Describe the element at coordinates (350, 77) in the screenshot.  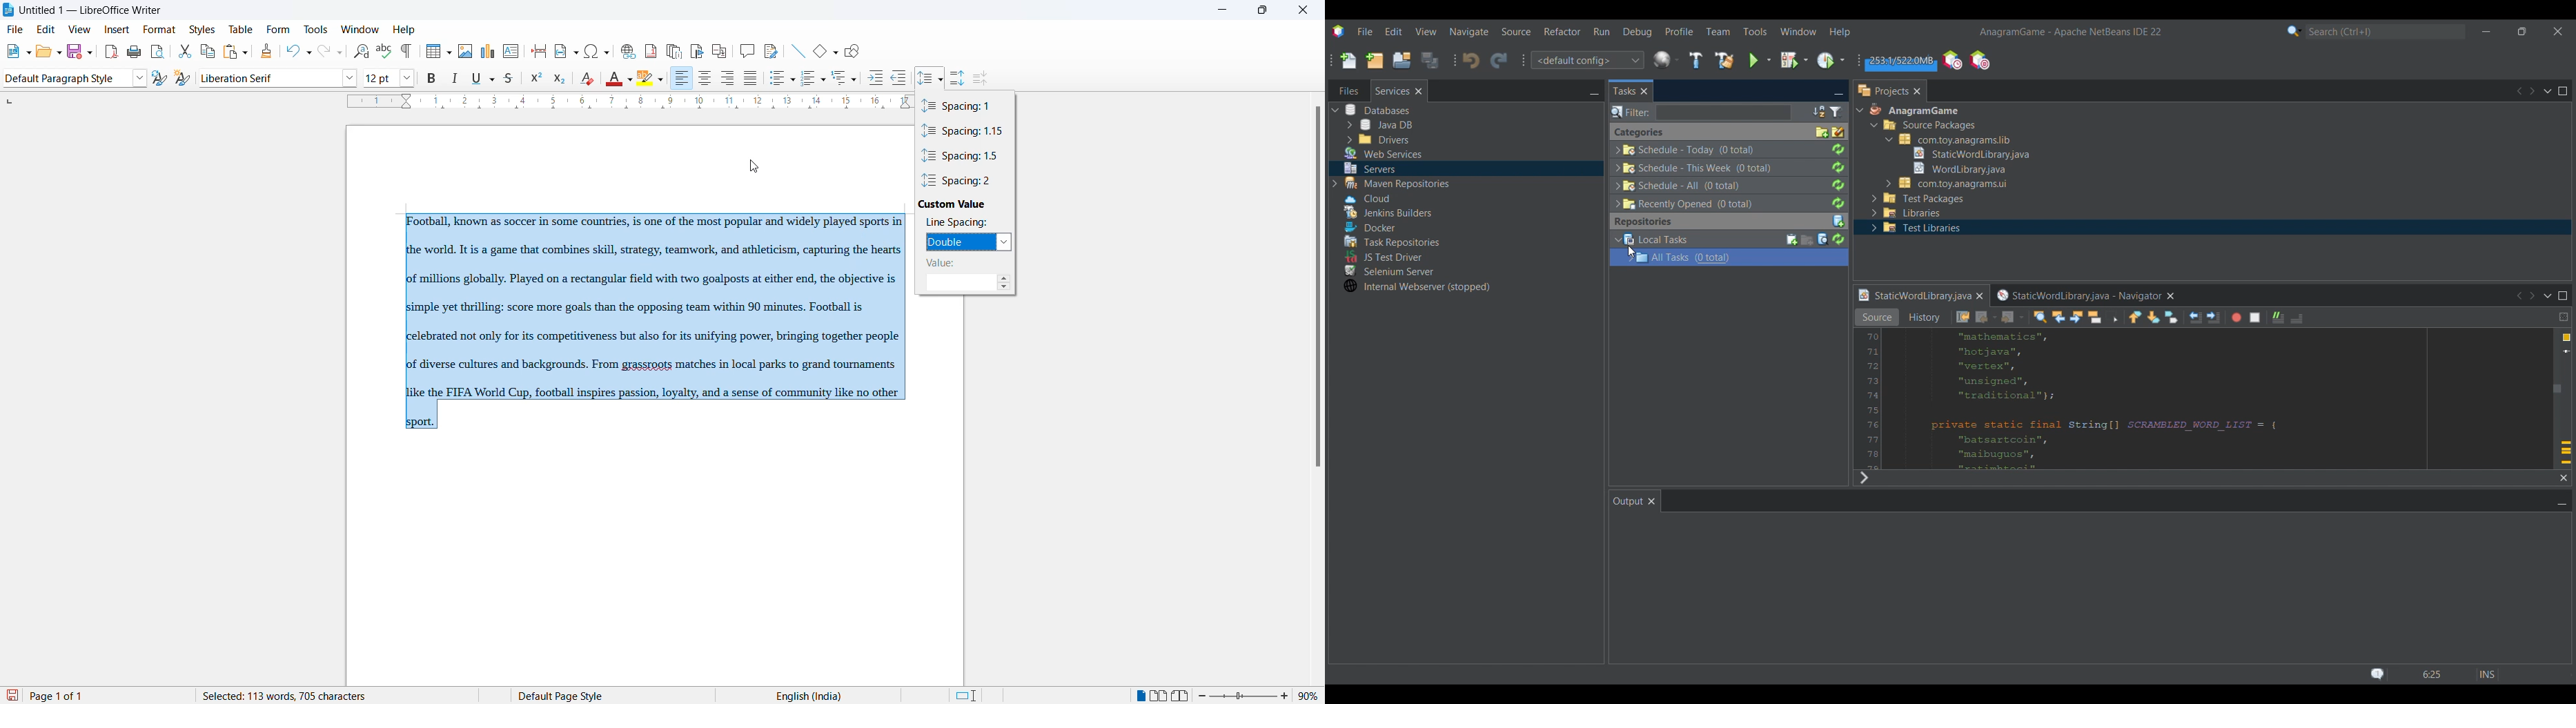
I see `font options` at that location.